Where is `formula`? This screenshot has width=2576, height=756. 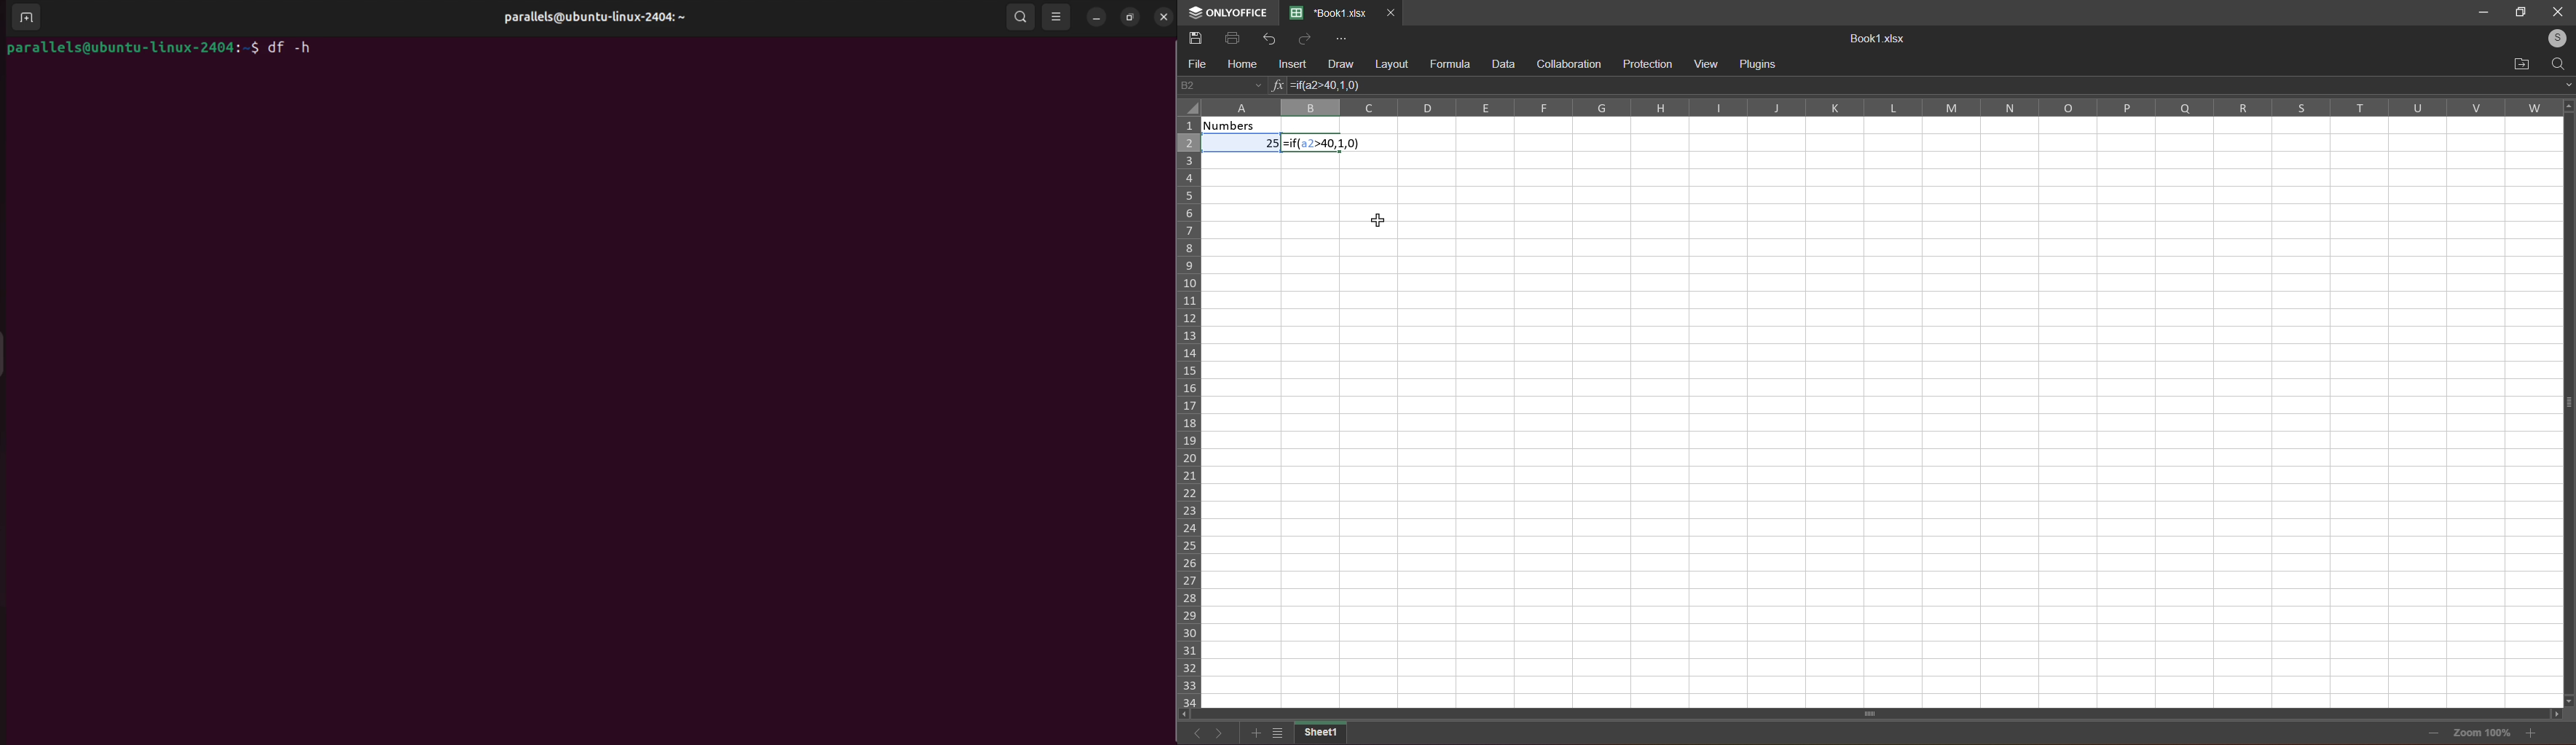
formula is located at coordinates (1448, 64).